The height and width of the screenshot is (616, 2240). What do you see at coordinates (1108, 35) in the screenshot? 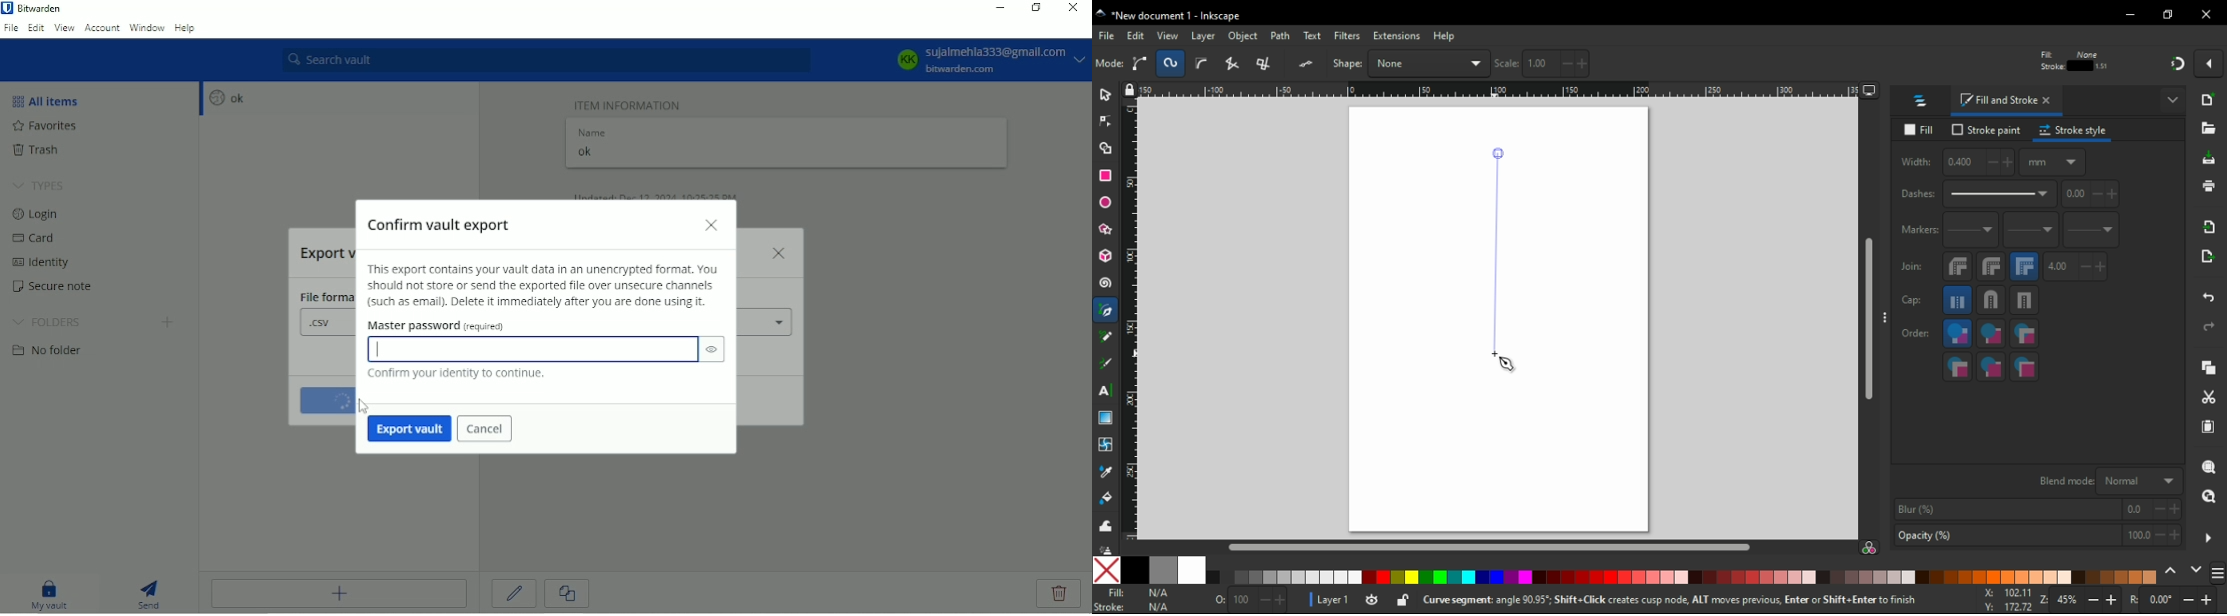
I see `file` at bounding box center [1108, 35].